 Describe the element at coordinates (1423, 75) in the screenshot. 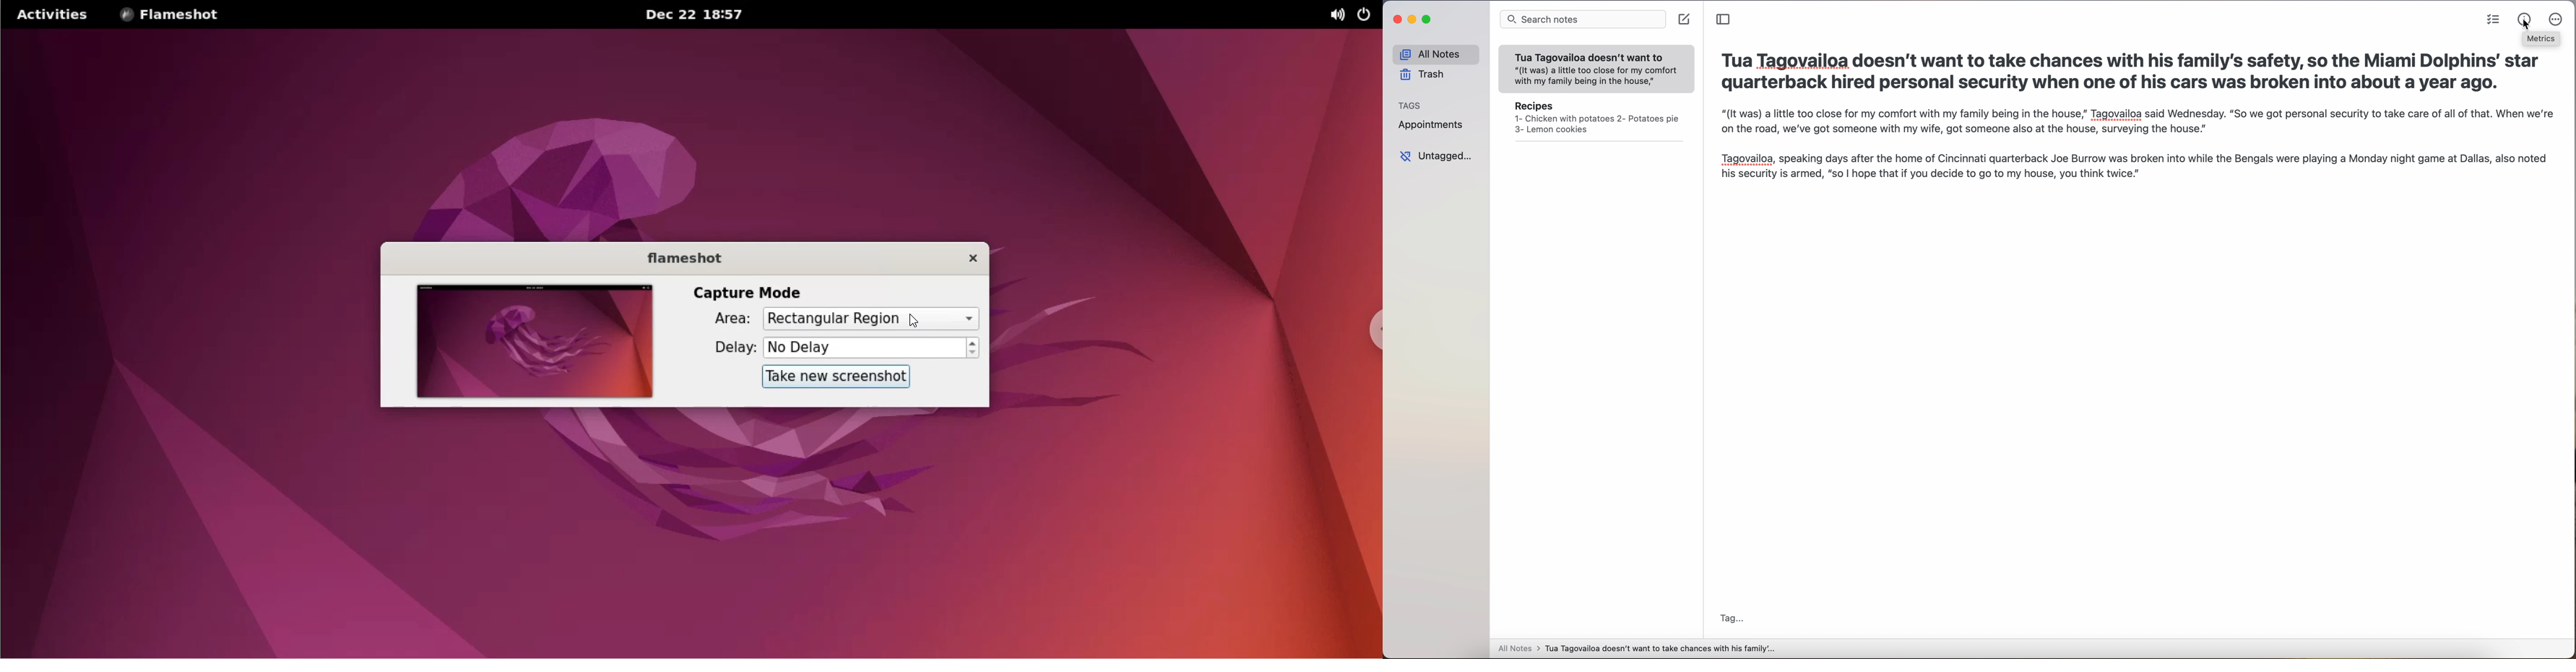

I see `trash` at that location.